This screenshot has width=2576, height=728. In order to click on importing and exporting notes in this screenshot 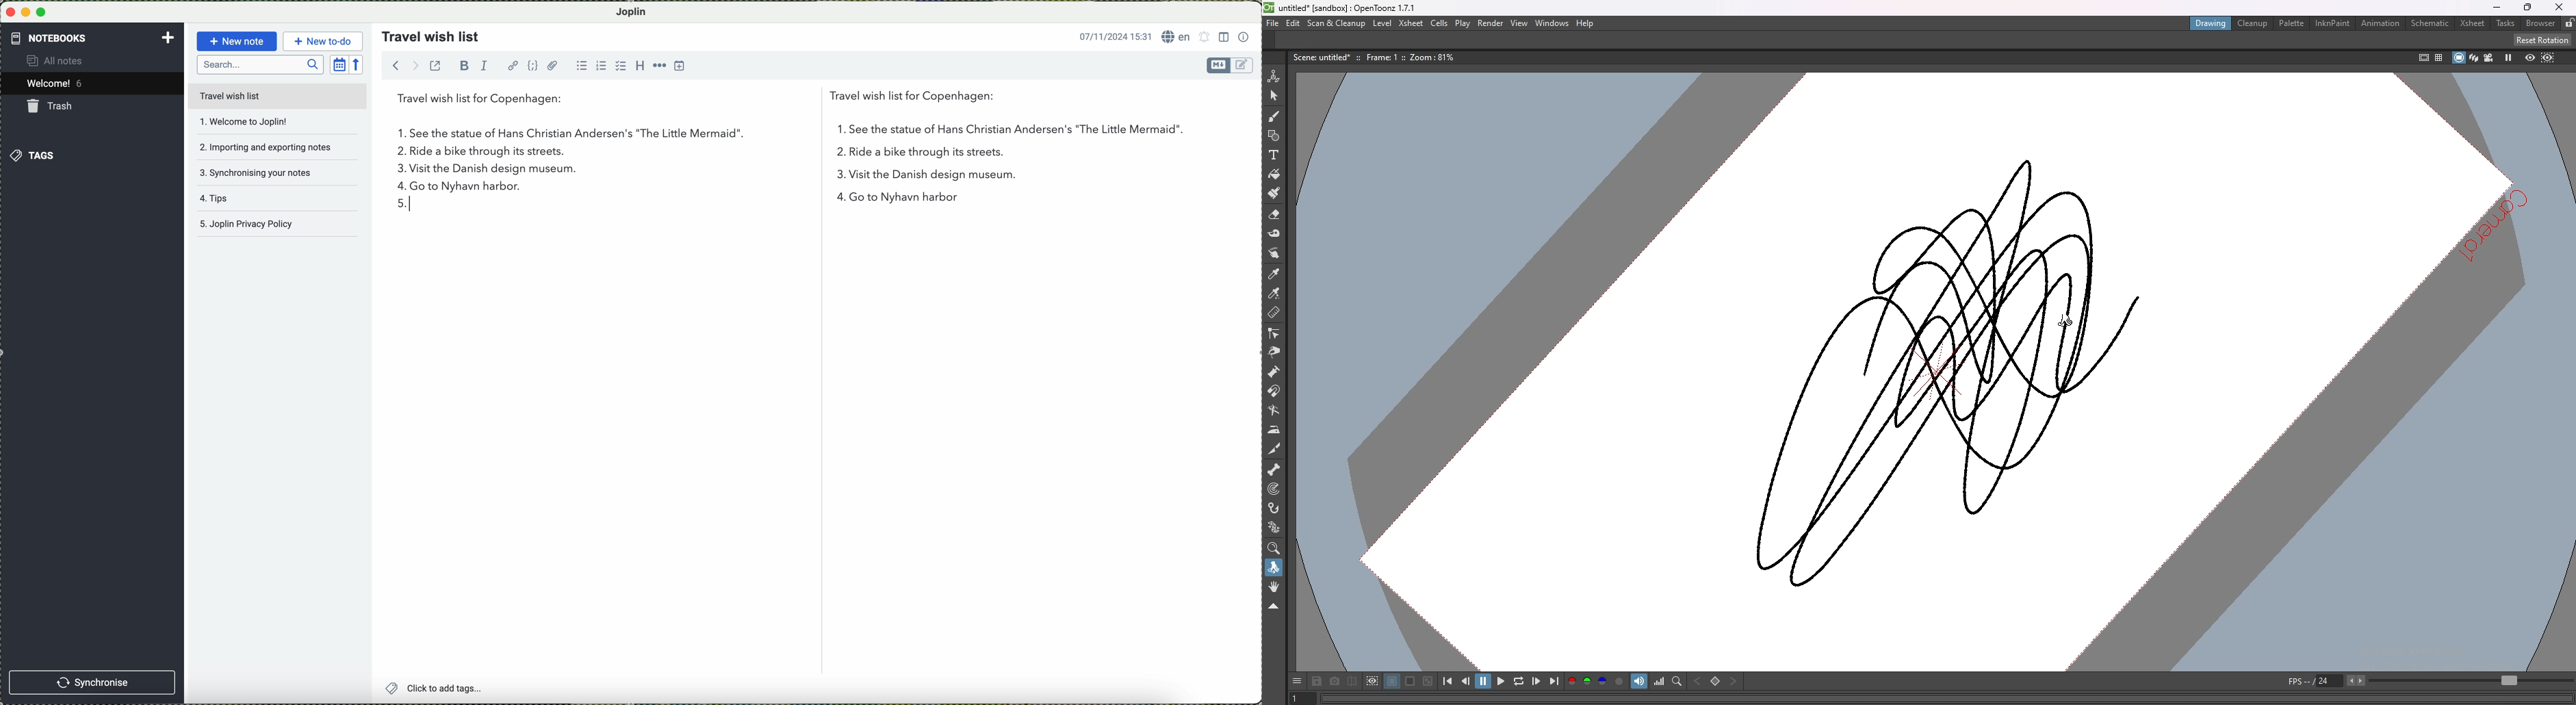, I will do `click(265, 146)`.